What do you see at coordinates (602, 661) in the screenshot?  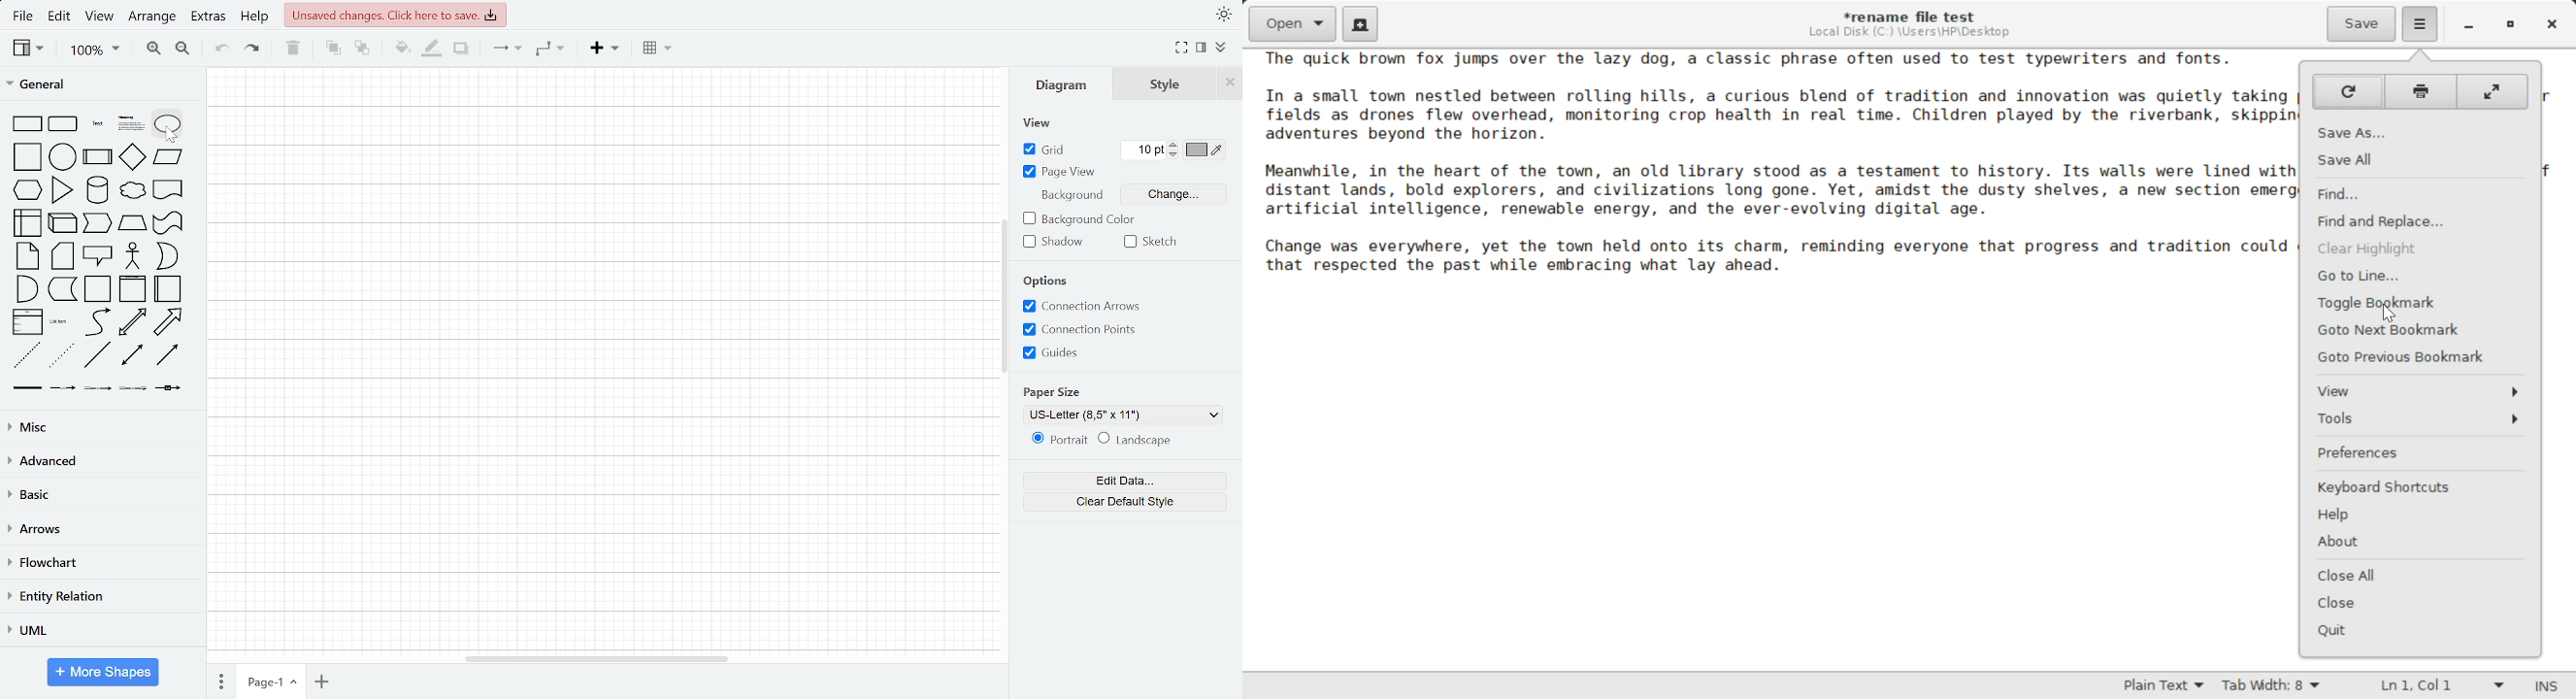 I see `Horizontal scrollbar` at bounding box center [602, 661].